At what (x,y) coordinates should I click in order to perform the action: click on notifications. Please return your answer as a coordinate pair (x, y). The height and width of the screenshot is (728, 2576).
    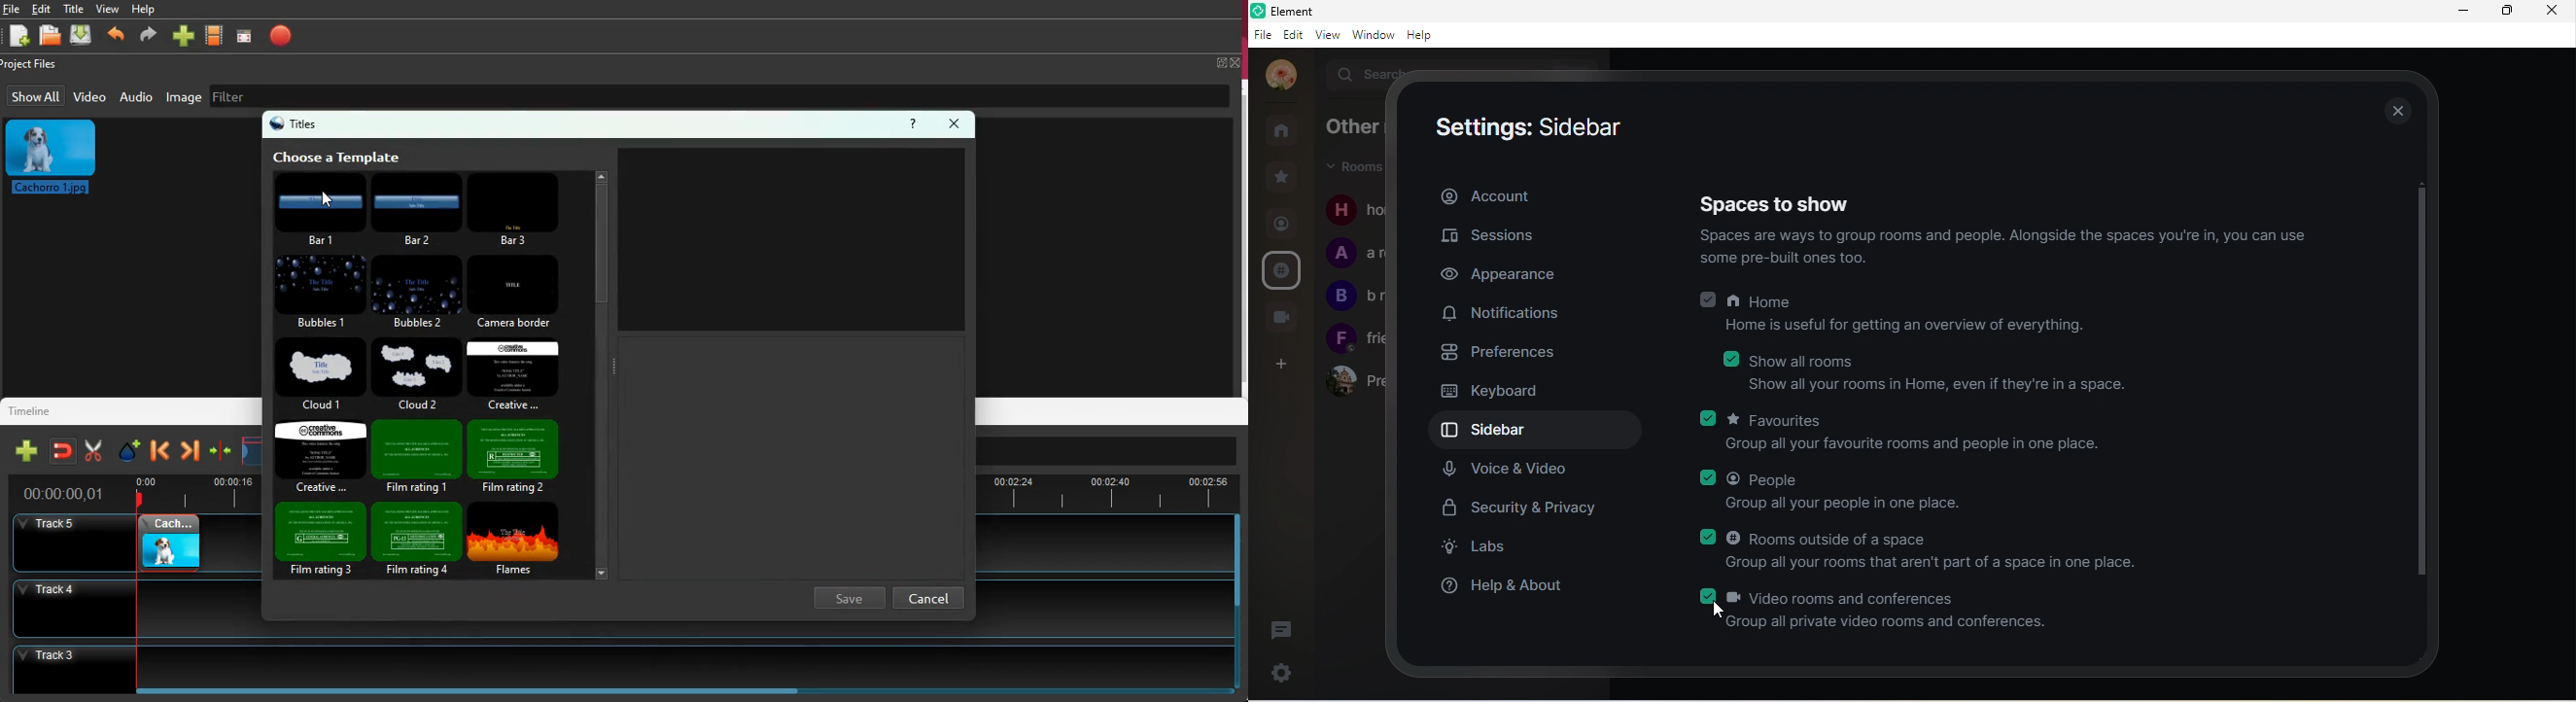
    Looking at the image, I should click on (1500, 315).